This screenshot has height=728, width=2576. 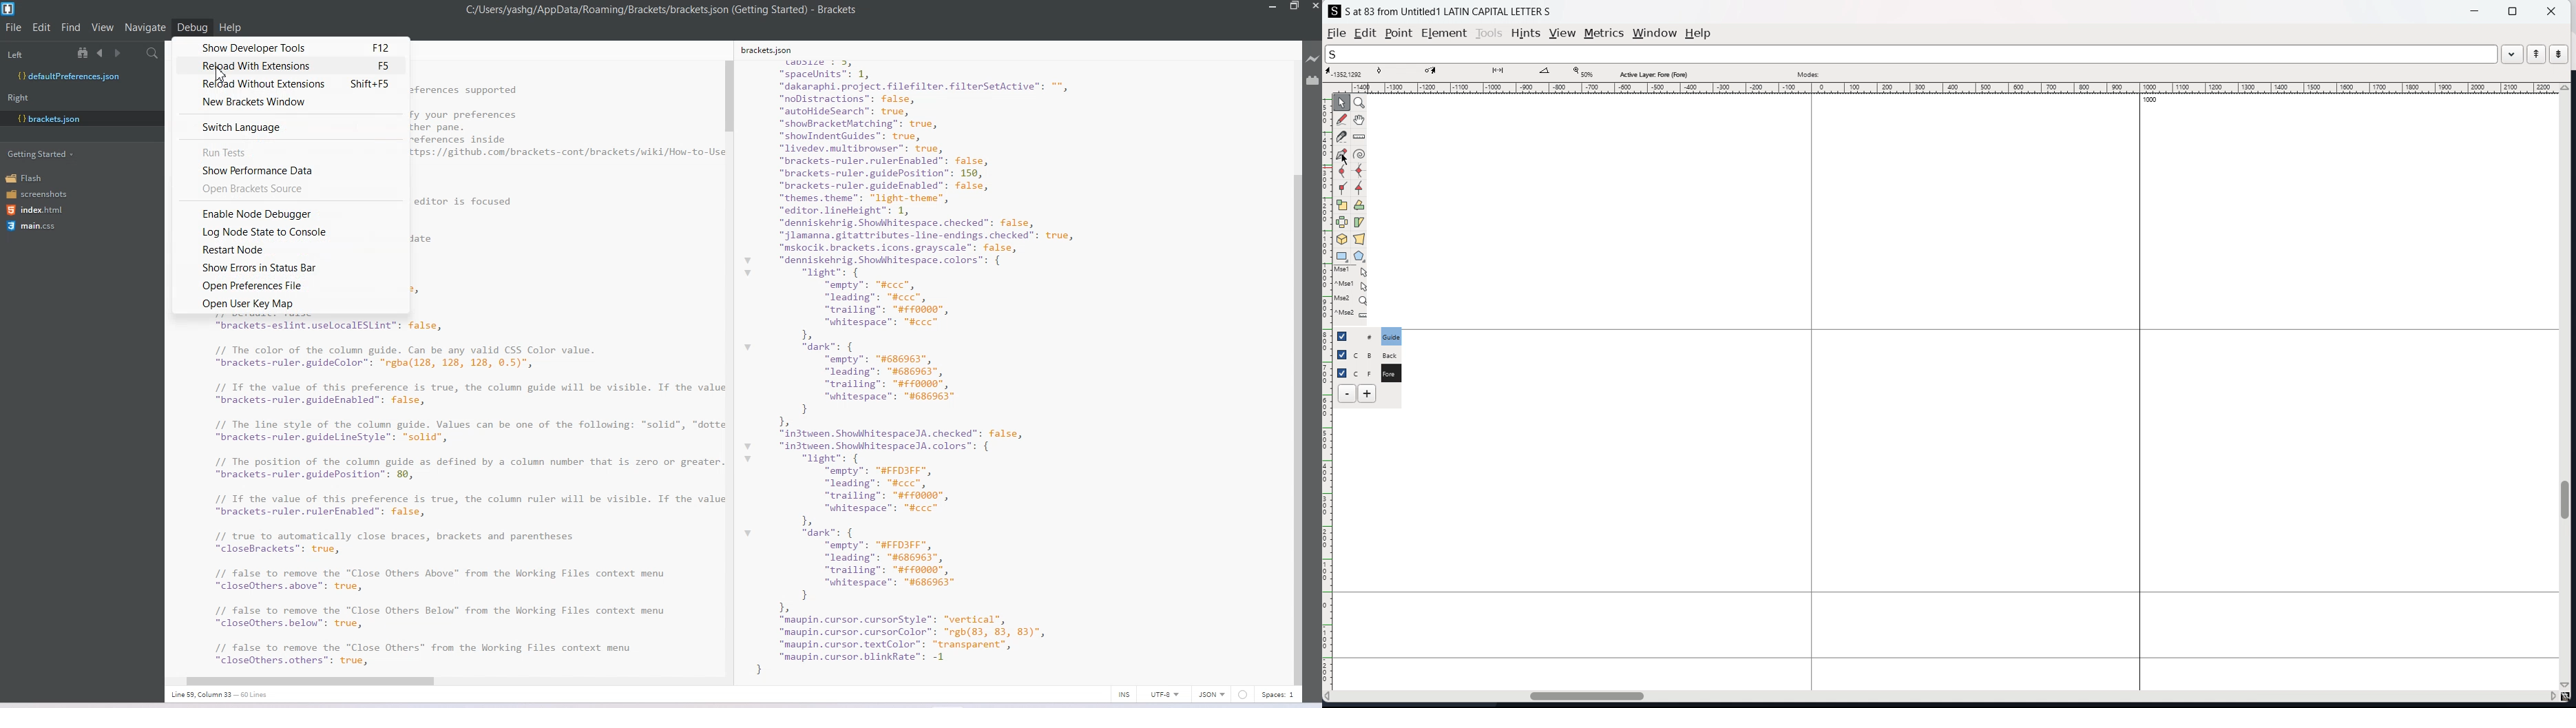 I want to click on Help, so click(x=231, y=28).